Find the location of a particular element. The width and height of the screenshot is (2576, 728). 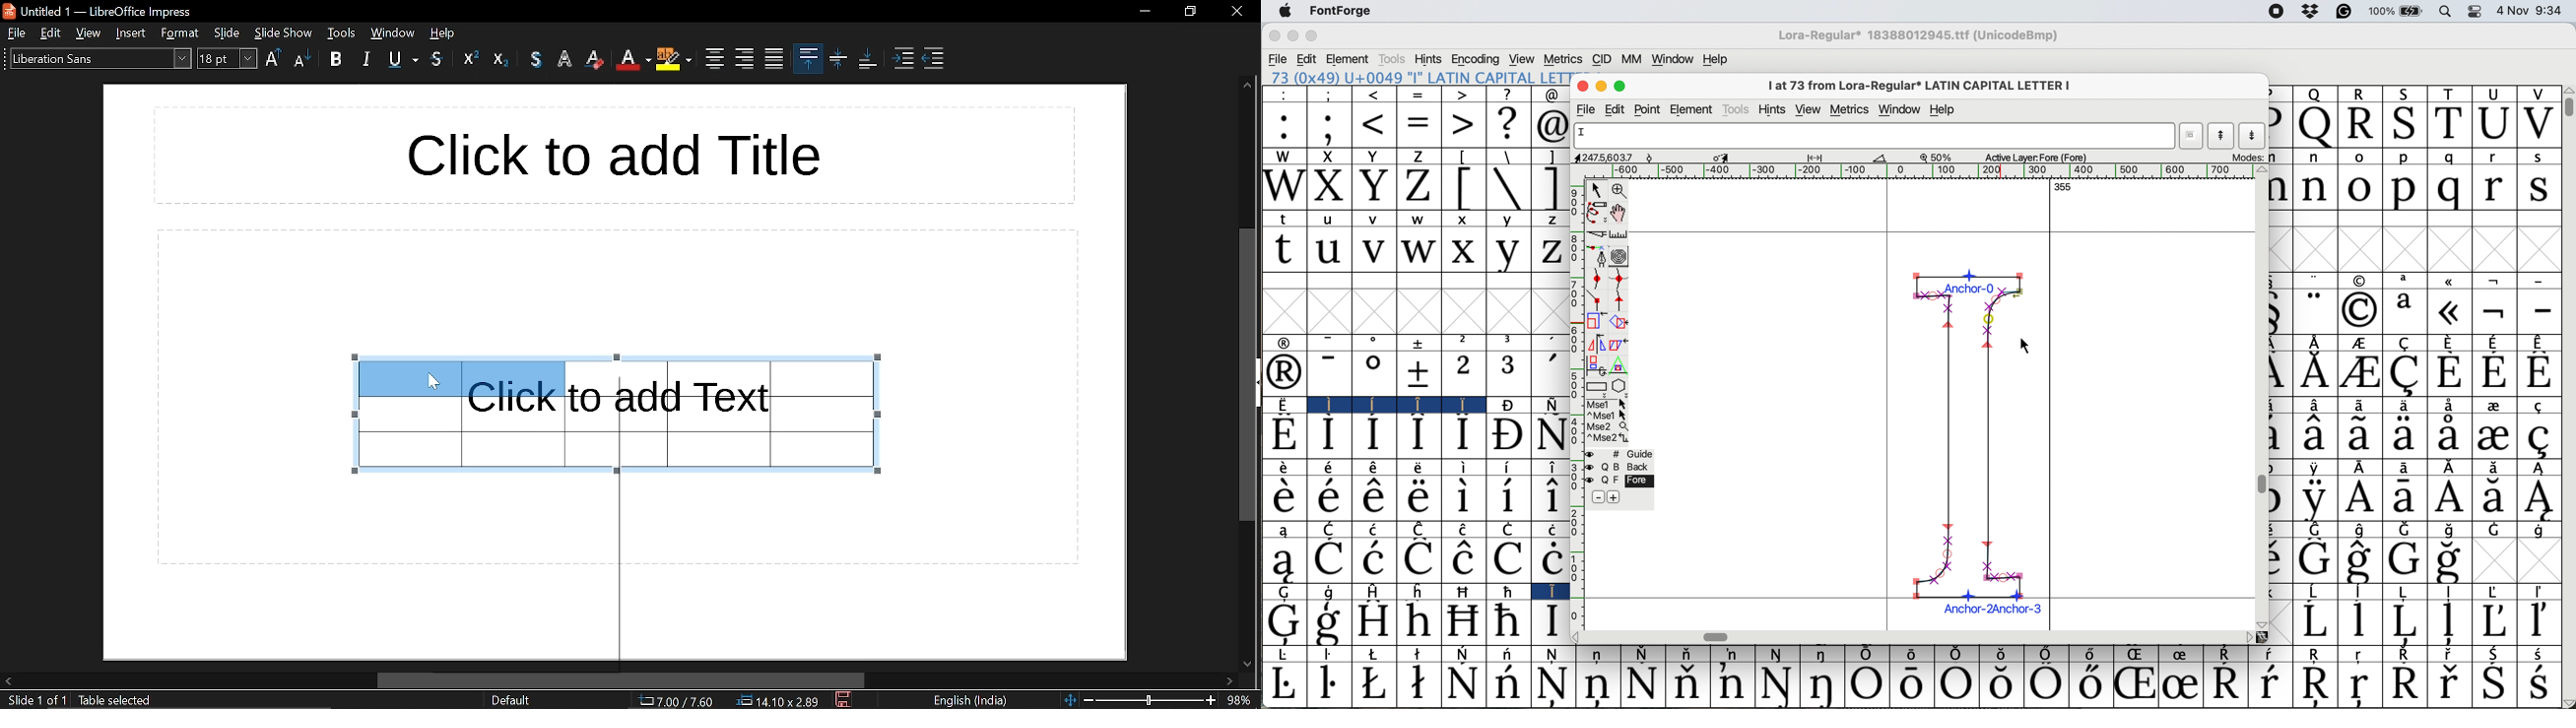

highlight is located at coordinates (673, 61).